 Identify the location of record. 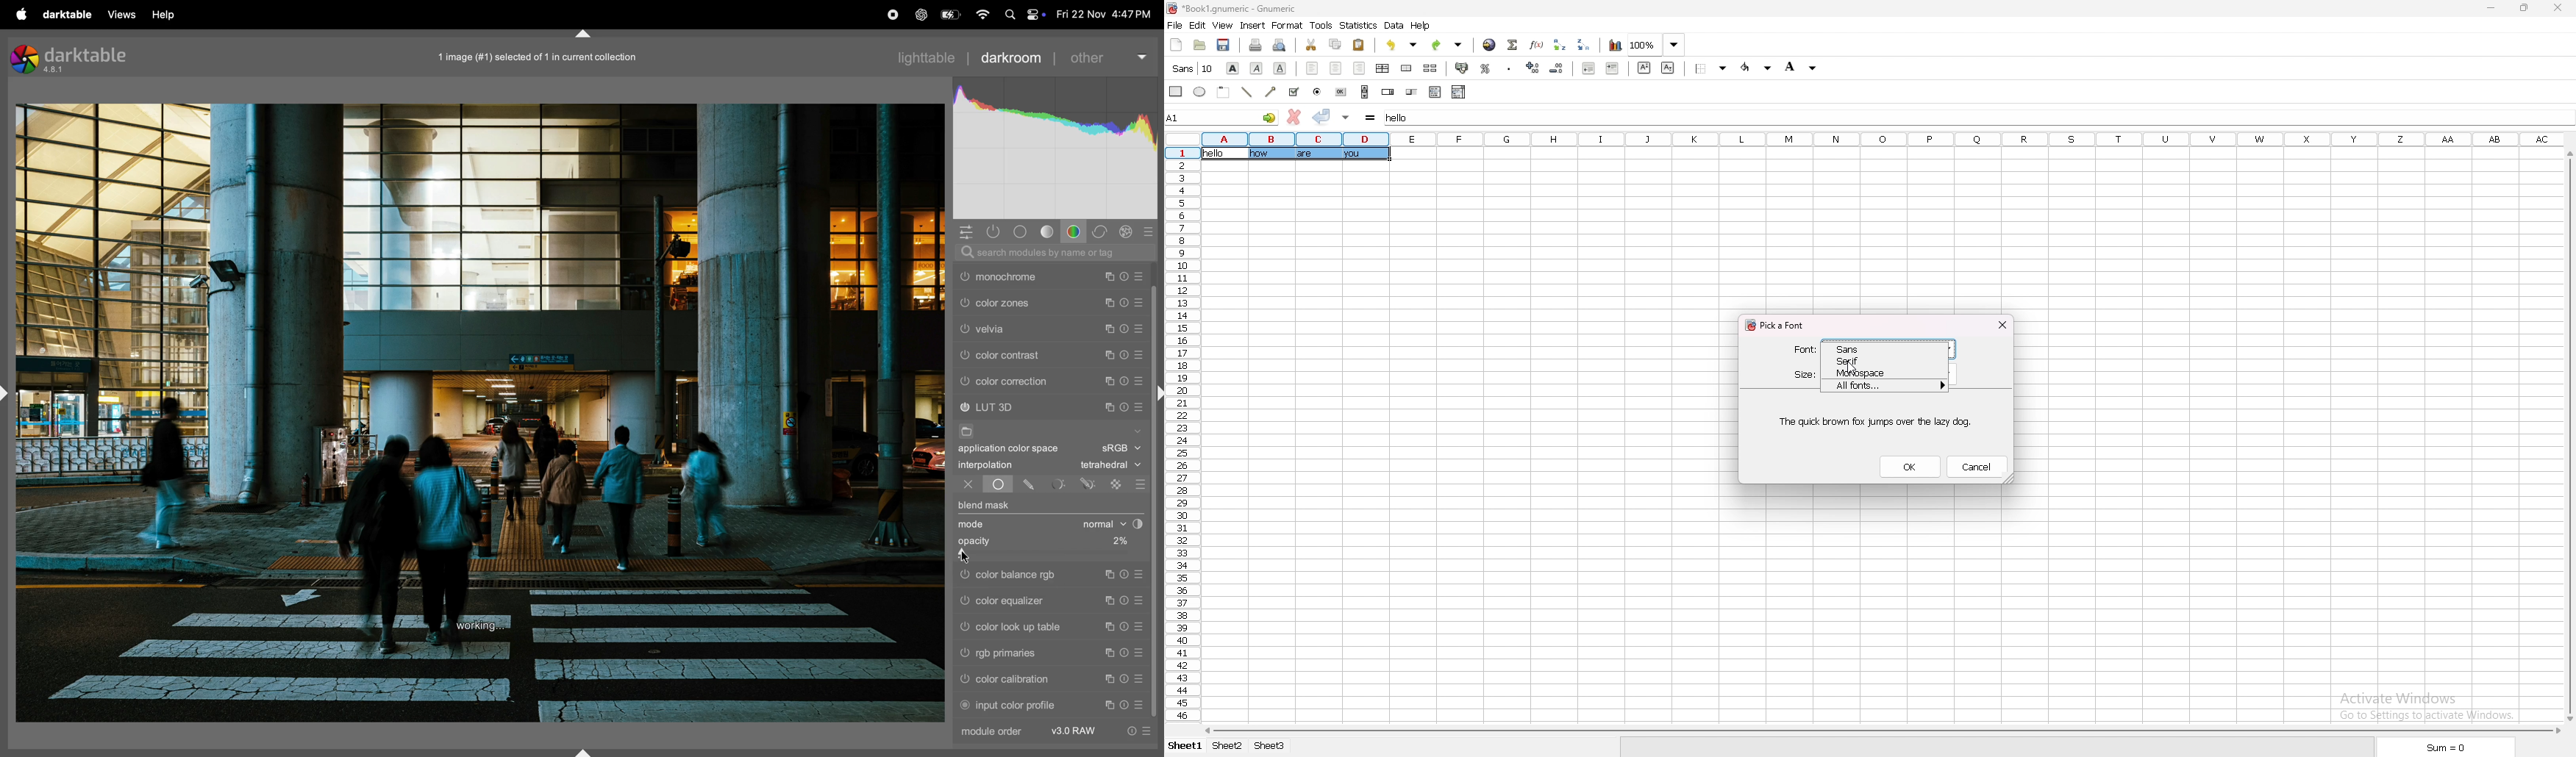
(889, 14).